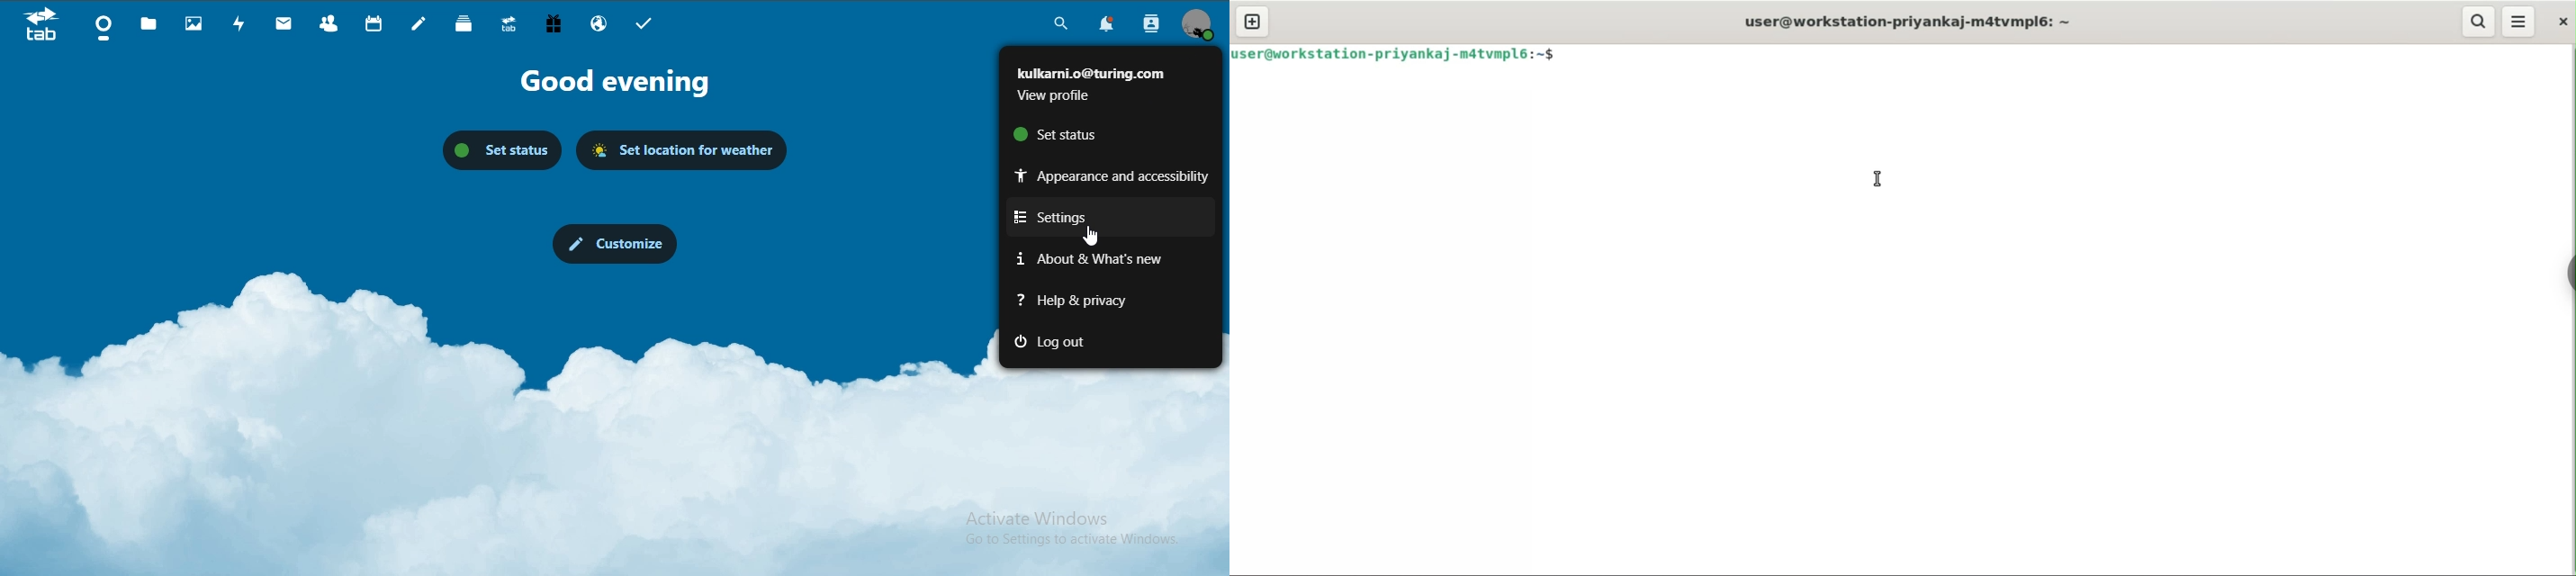 The height and width of the screenshot is (588, 2576). Describe the element at coordinates (106, 26) in the screenshot. I see `dashboard` at that location.